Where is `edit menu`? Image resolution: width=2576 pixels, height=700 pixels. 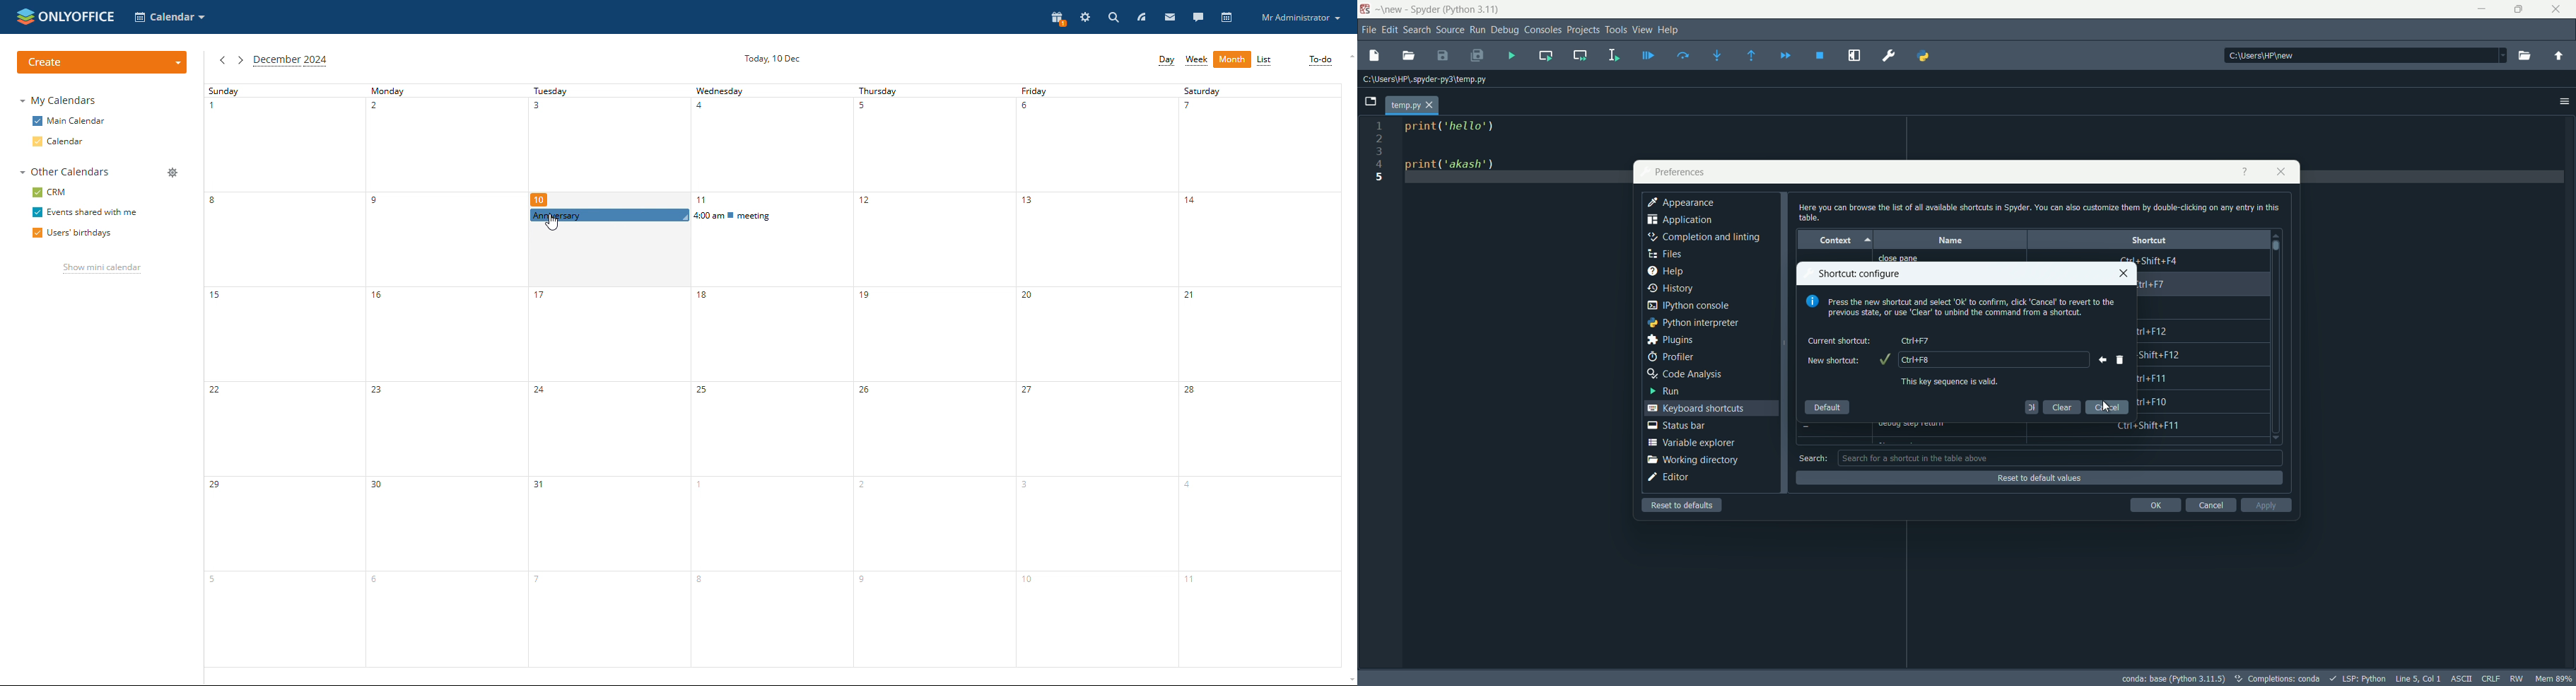
edit menu is located at coordinates (1390, 30).